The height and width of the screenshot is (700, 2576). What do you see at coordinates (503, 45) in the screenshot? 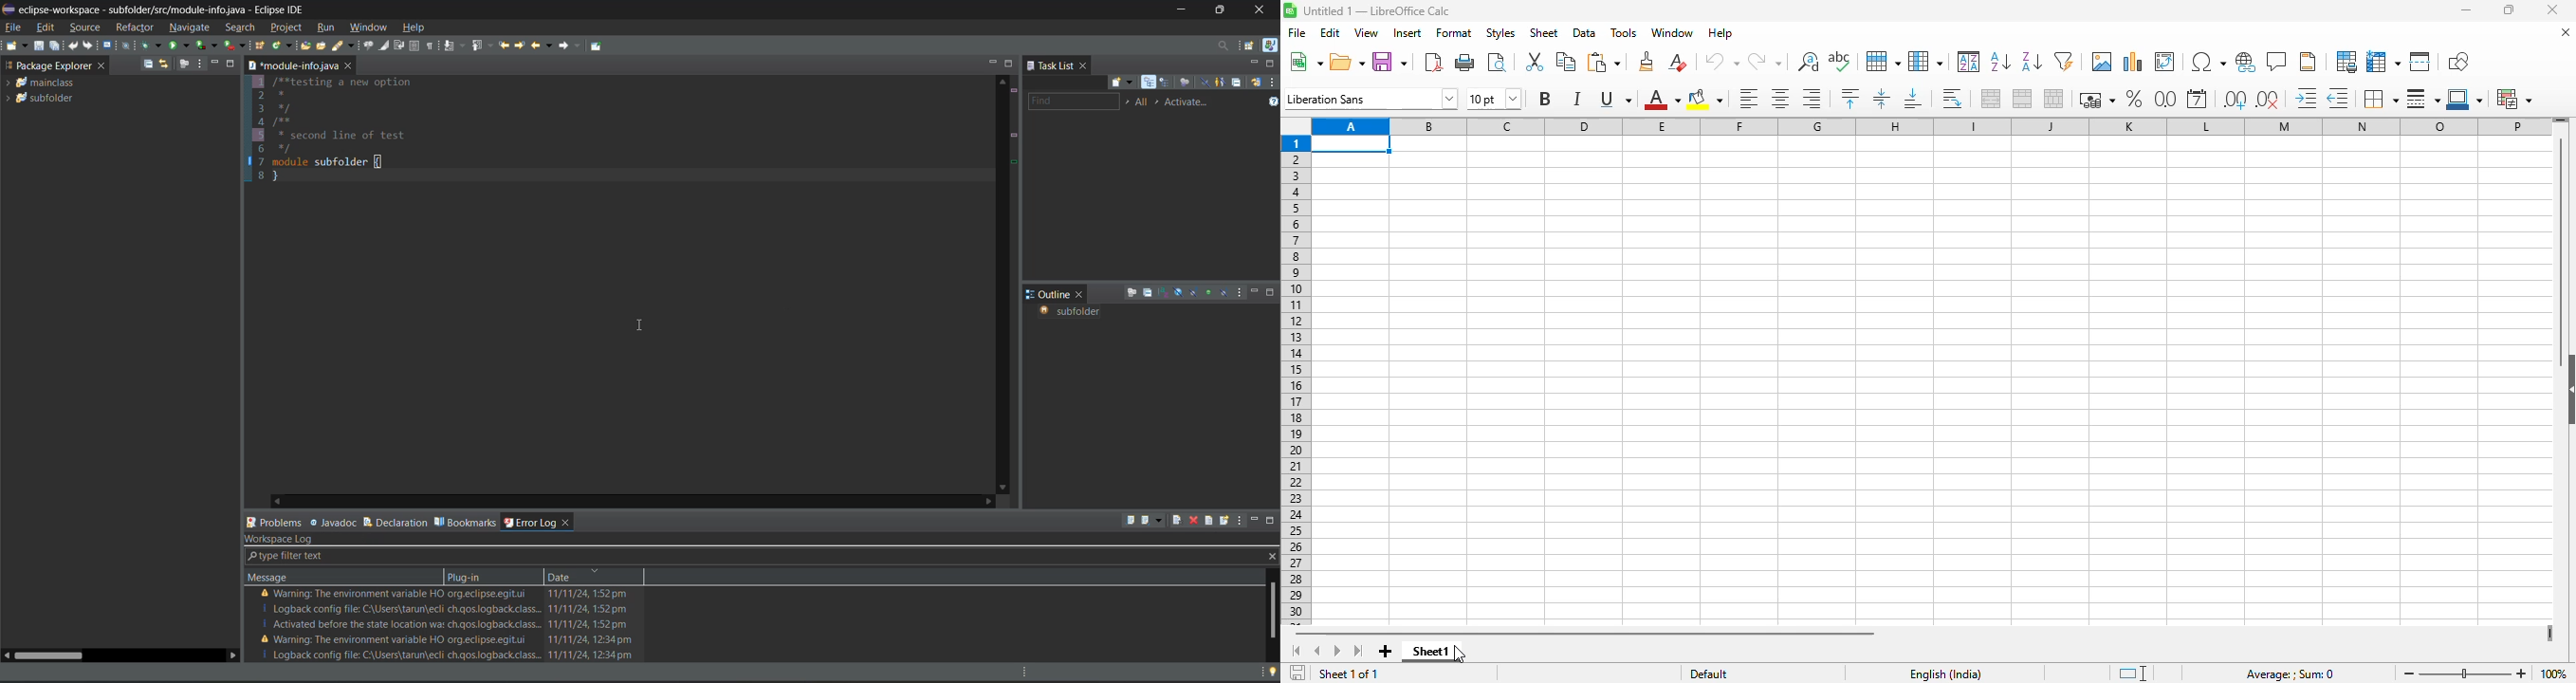
I see `previous edit location` at bounding box center [503, 45].